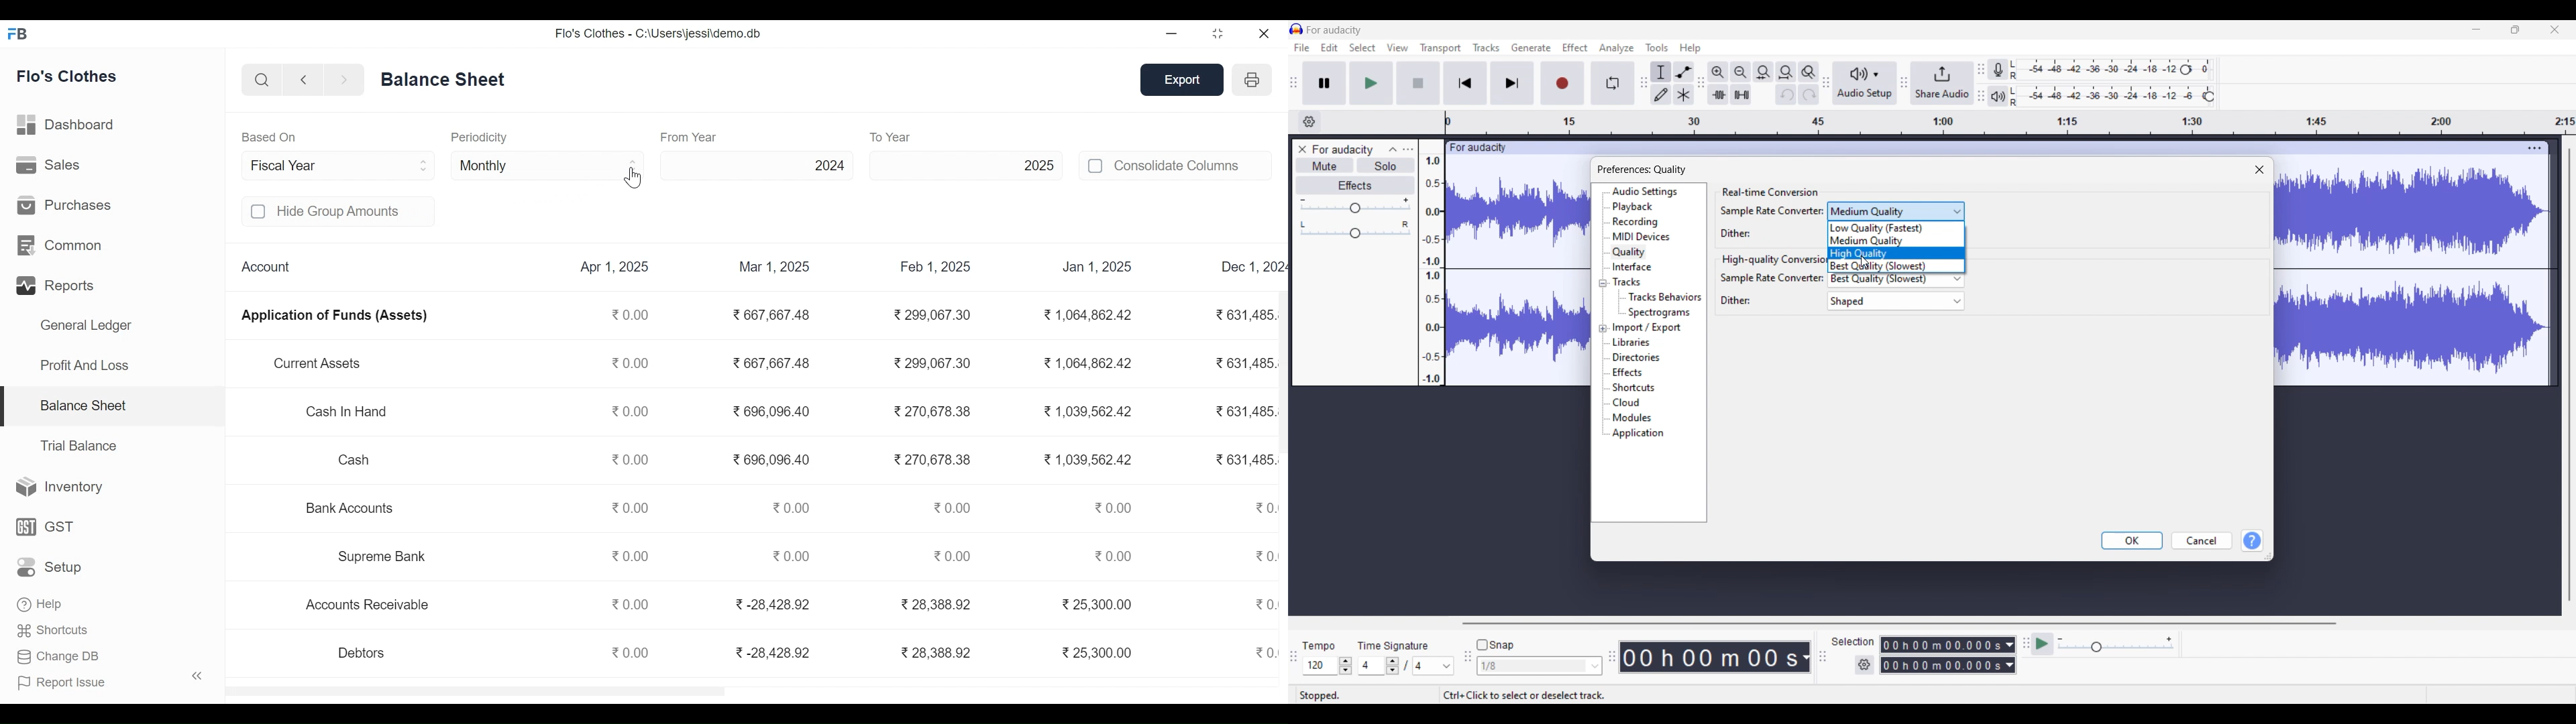  What do you see at coordinates (1193, 165) in the screenshot?
I see `Consolidate Columns` at bounding box center [1193, 165].